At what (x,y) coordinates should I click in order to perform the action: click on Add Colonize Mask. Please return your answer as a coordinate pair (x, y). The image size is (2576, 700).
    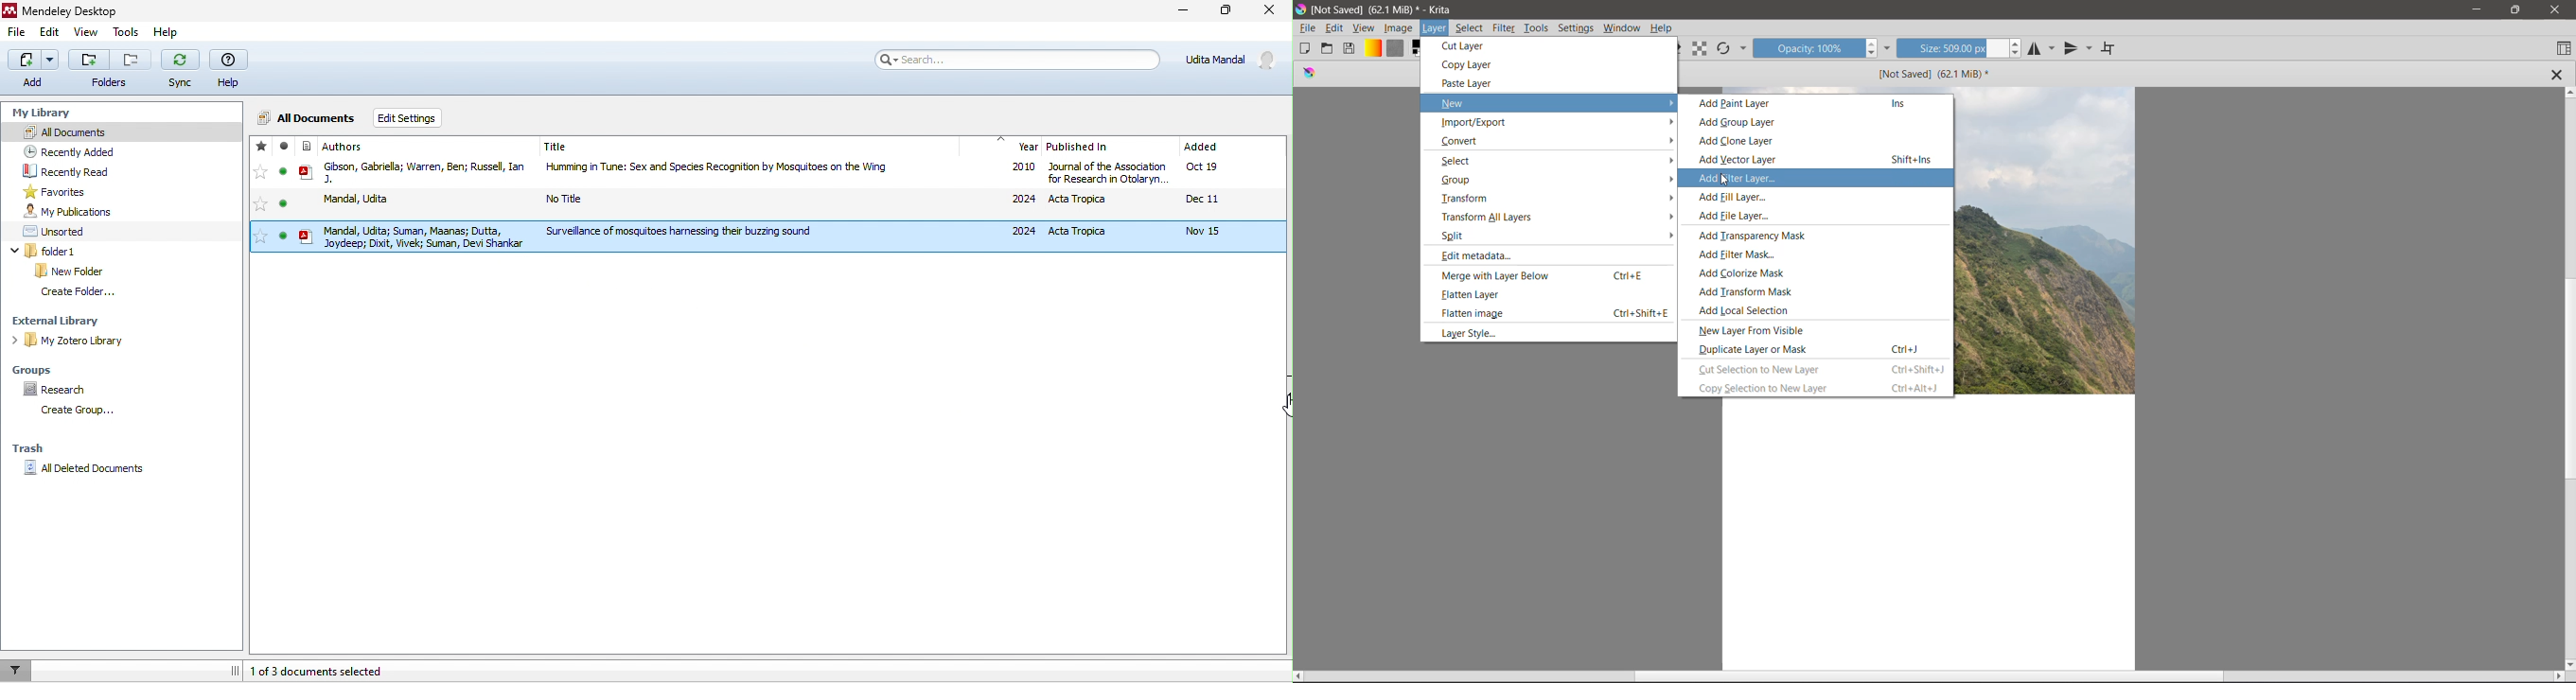
    Looking at the image, I should click on (1747, 273).